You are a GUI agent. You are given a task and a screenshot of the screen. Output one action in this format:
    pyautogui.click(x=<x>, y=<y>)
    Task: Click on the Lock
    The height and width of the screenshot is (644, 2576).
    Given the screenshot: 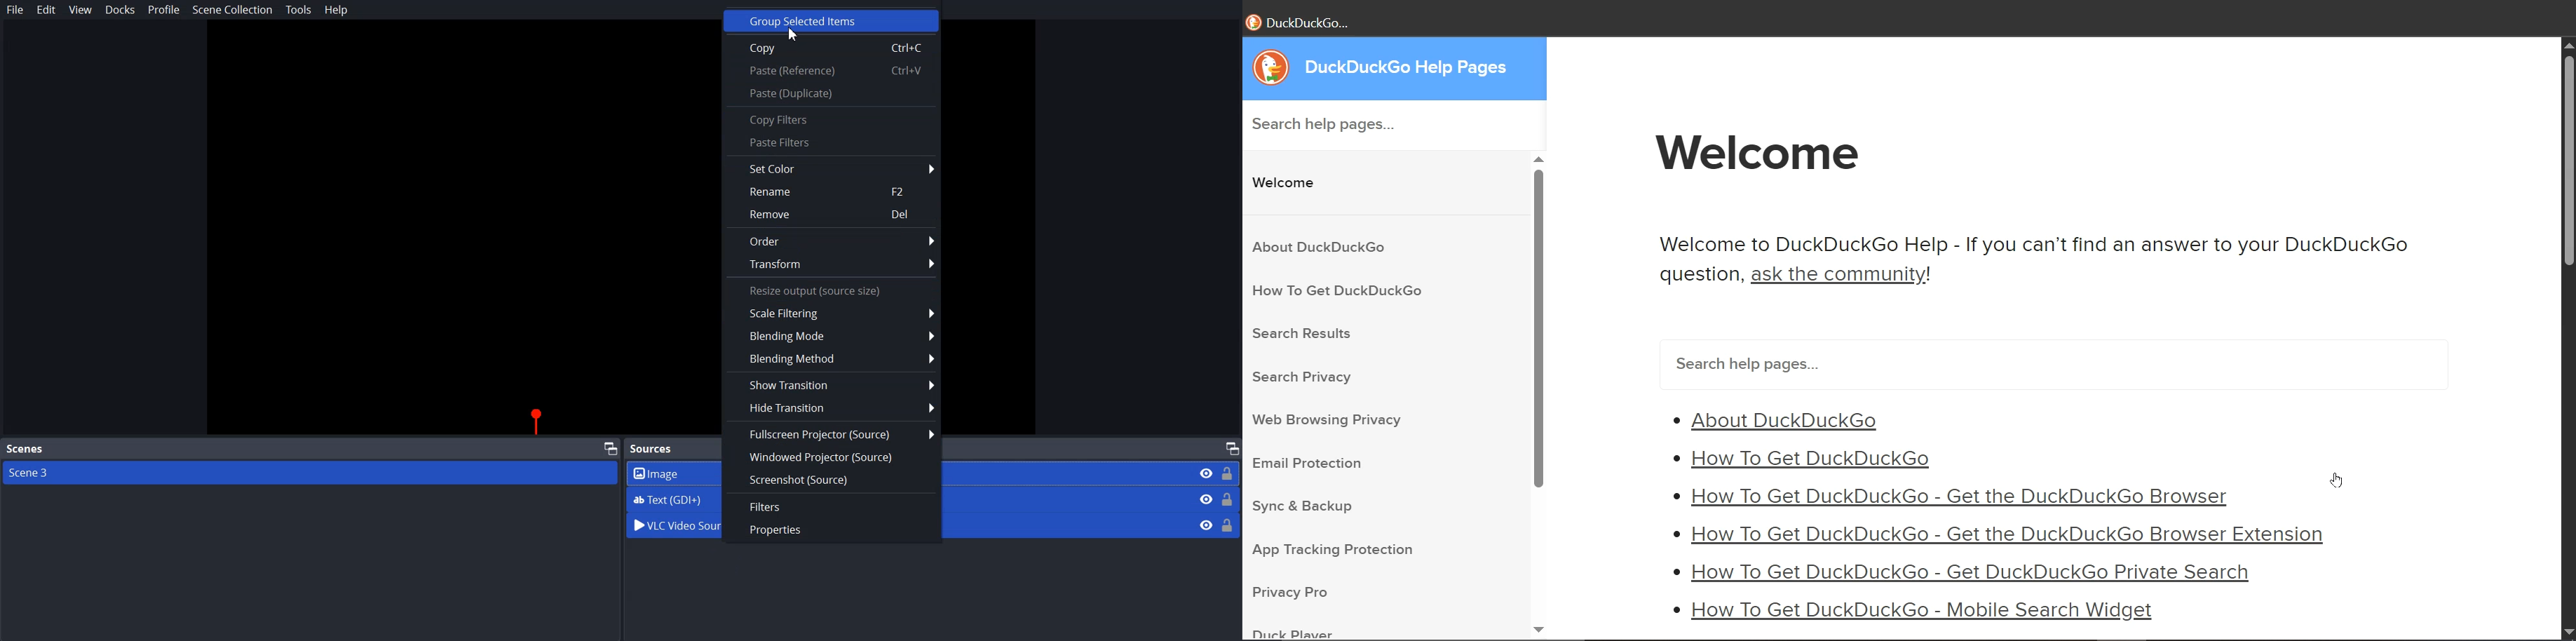 What is the action you would take?
    pyautogui.click(x=1229, y=524)
    